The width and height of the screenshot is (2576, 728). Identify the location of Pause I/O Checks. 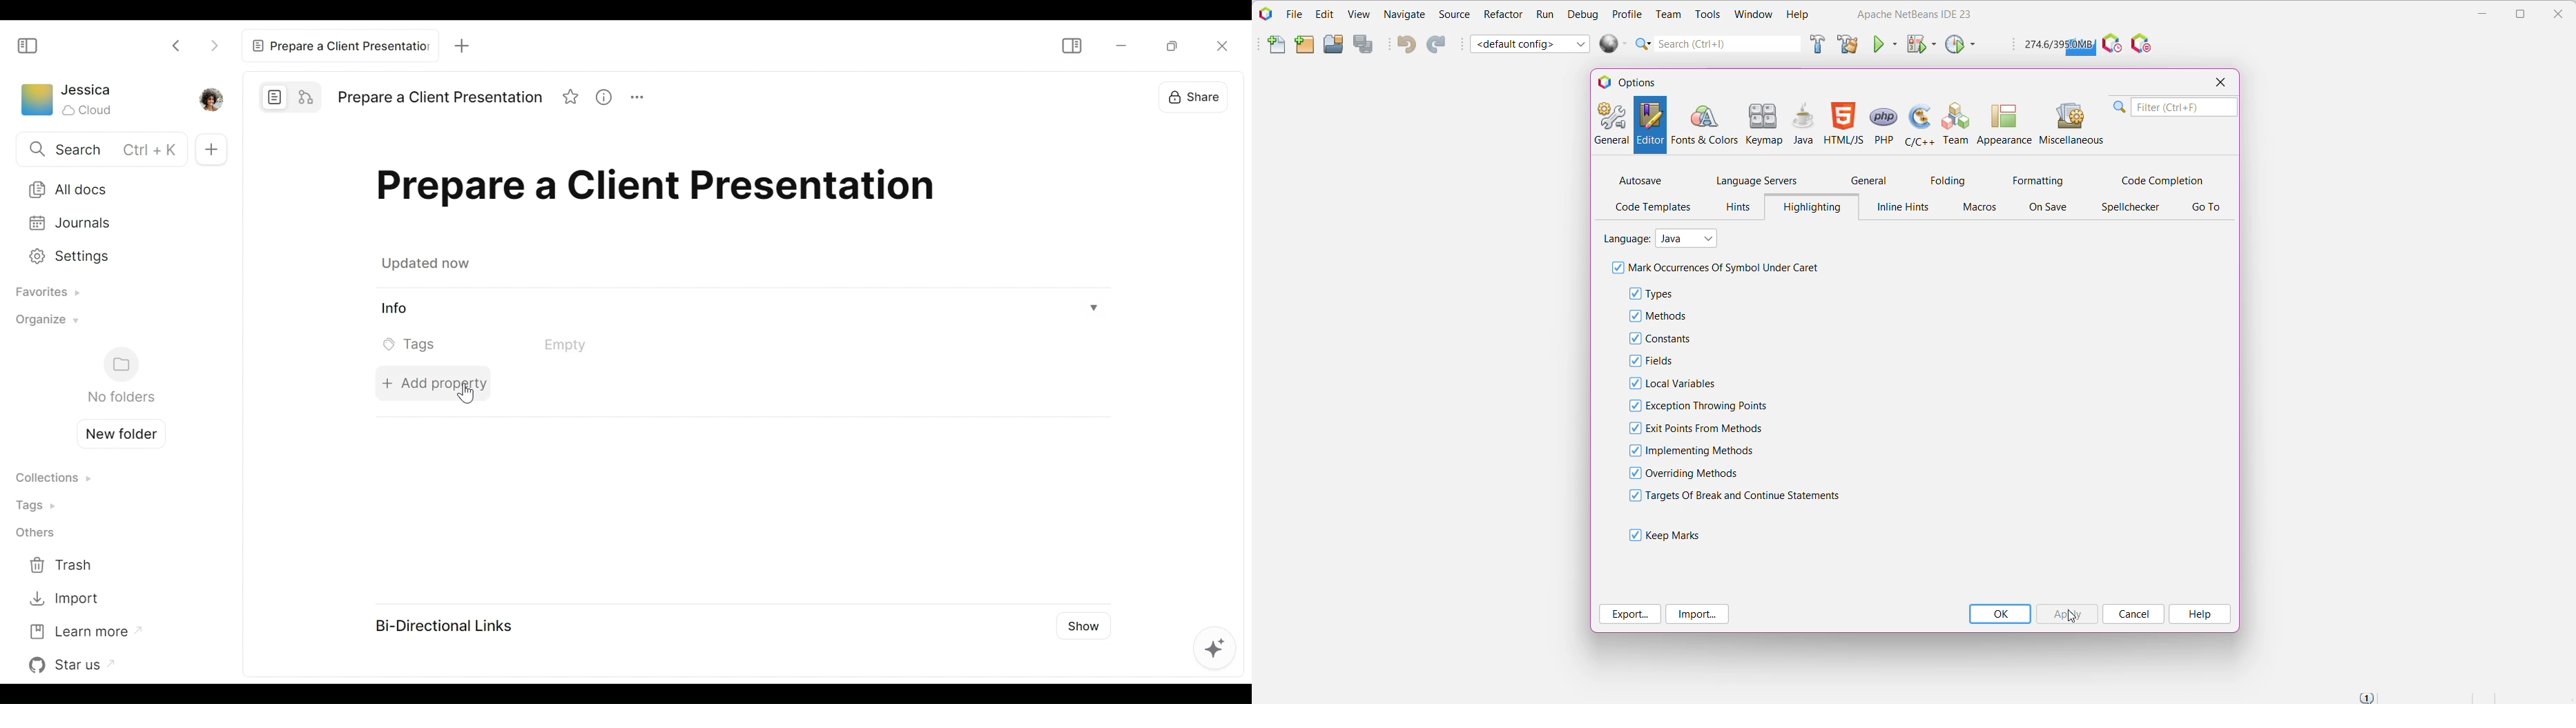
(2144, 44).